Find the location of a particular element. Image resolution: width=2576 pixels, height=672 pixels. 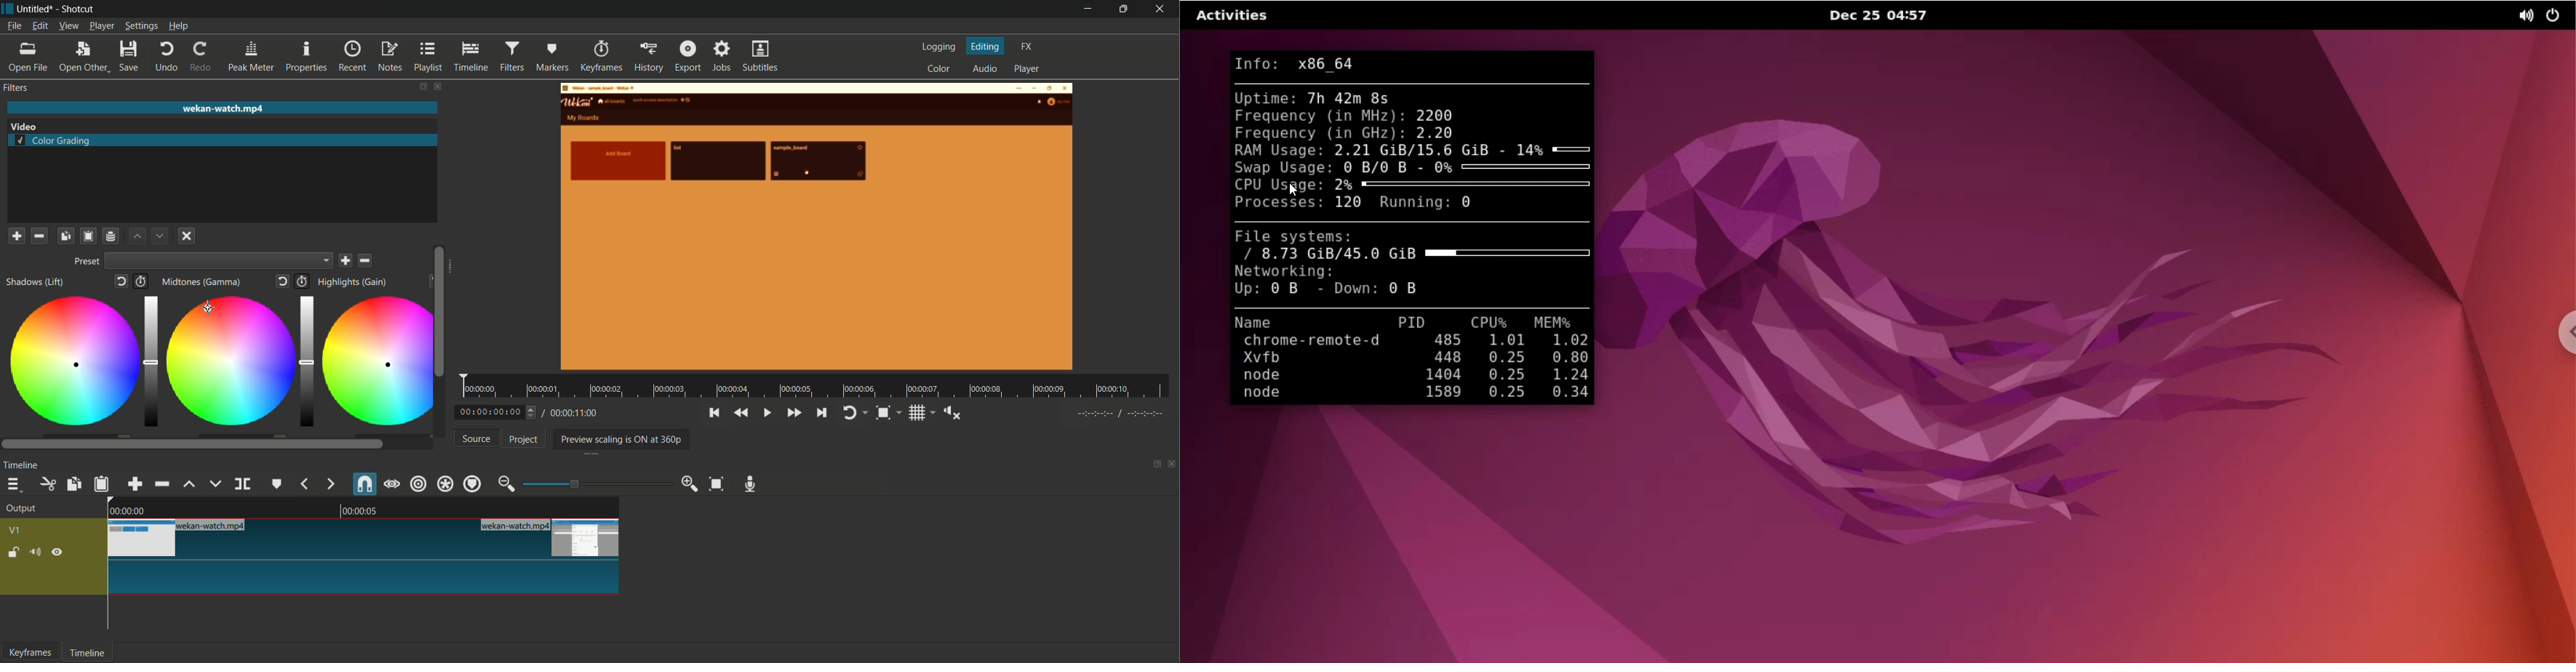

ripple delete is located at coordinates (160, 484).